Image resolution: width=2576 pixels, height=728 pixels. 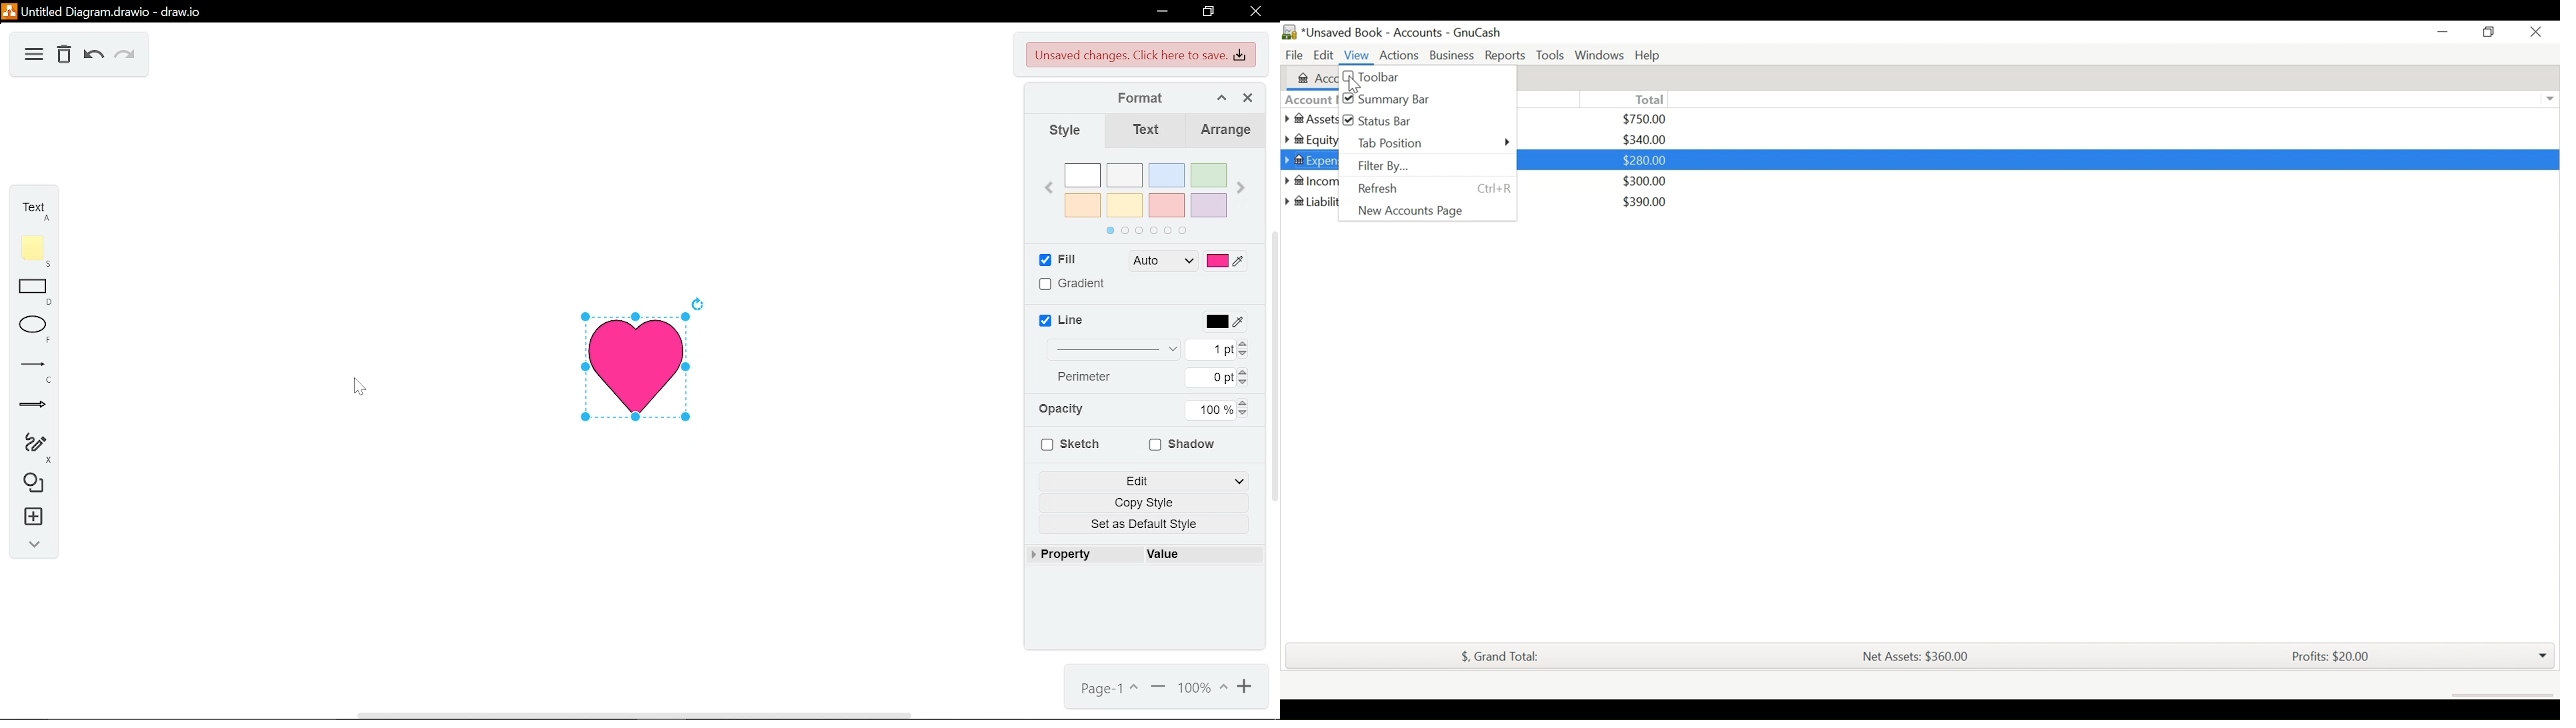 I want to click on insert, so click(x=31, y=516).